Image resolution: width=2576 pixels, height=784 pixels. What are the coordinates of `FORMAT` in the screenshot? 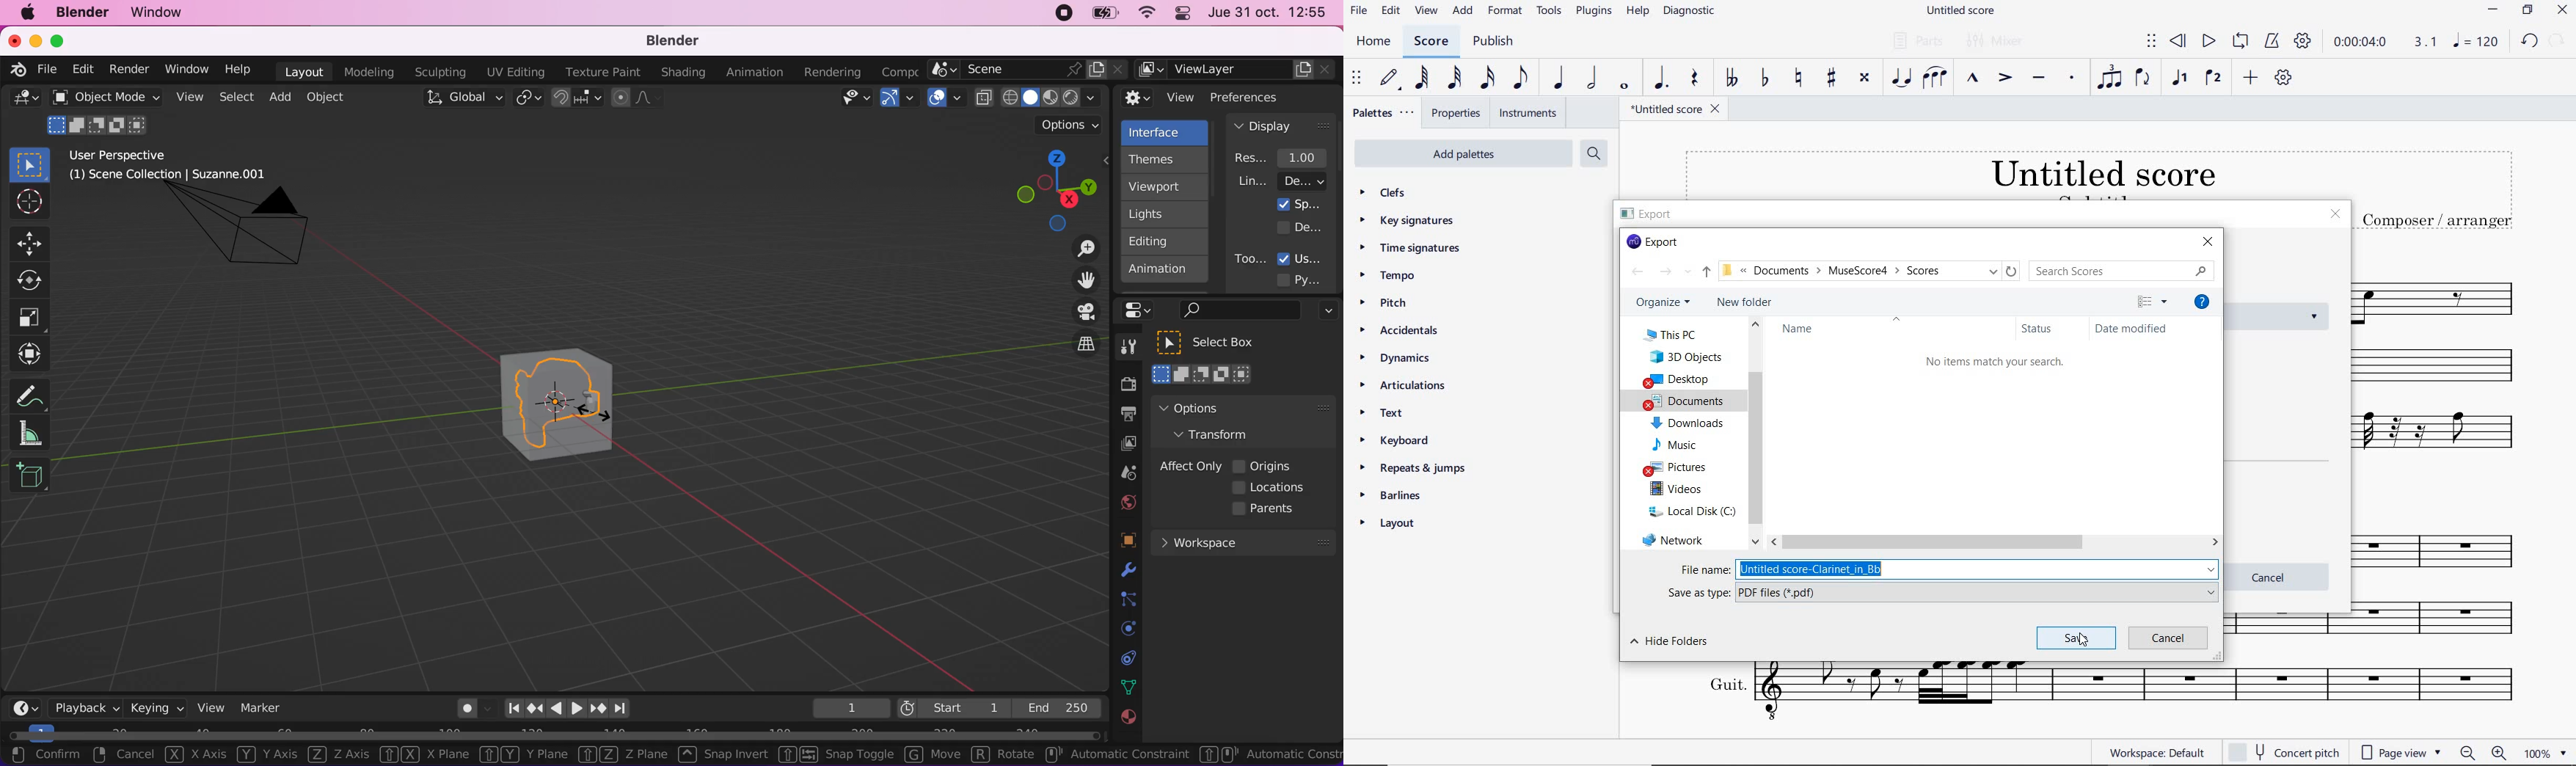 It's located at (1506, 11).